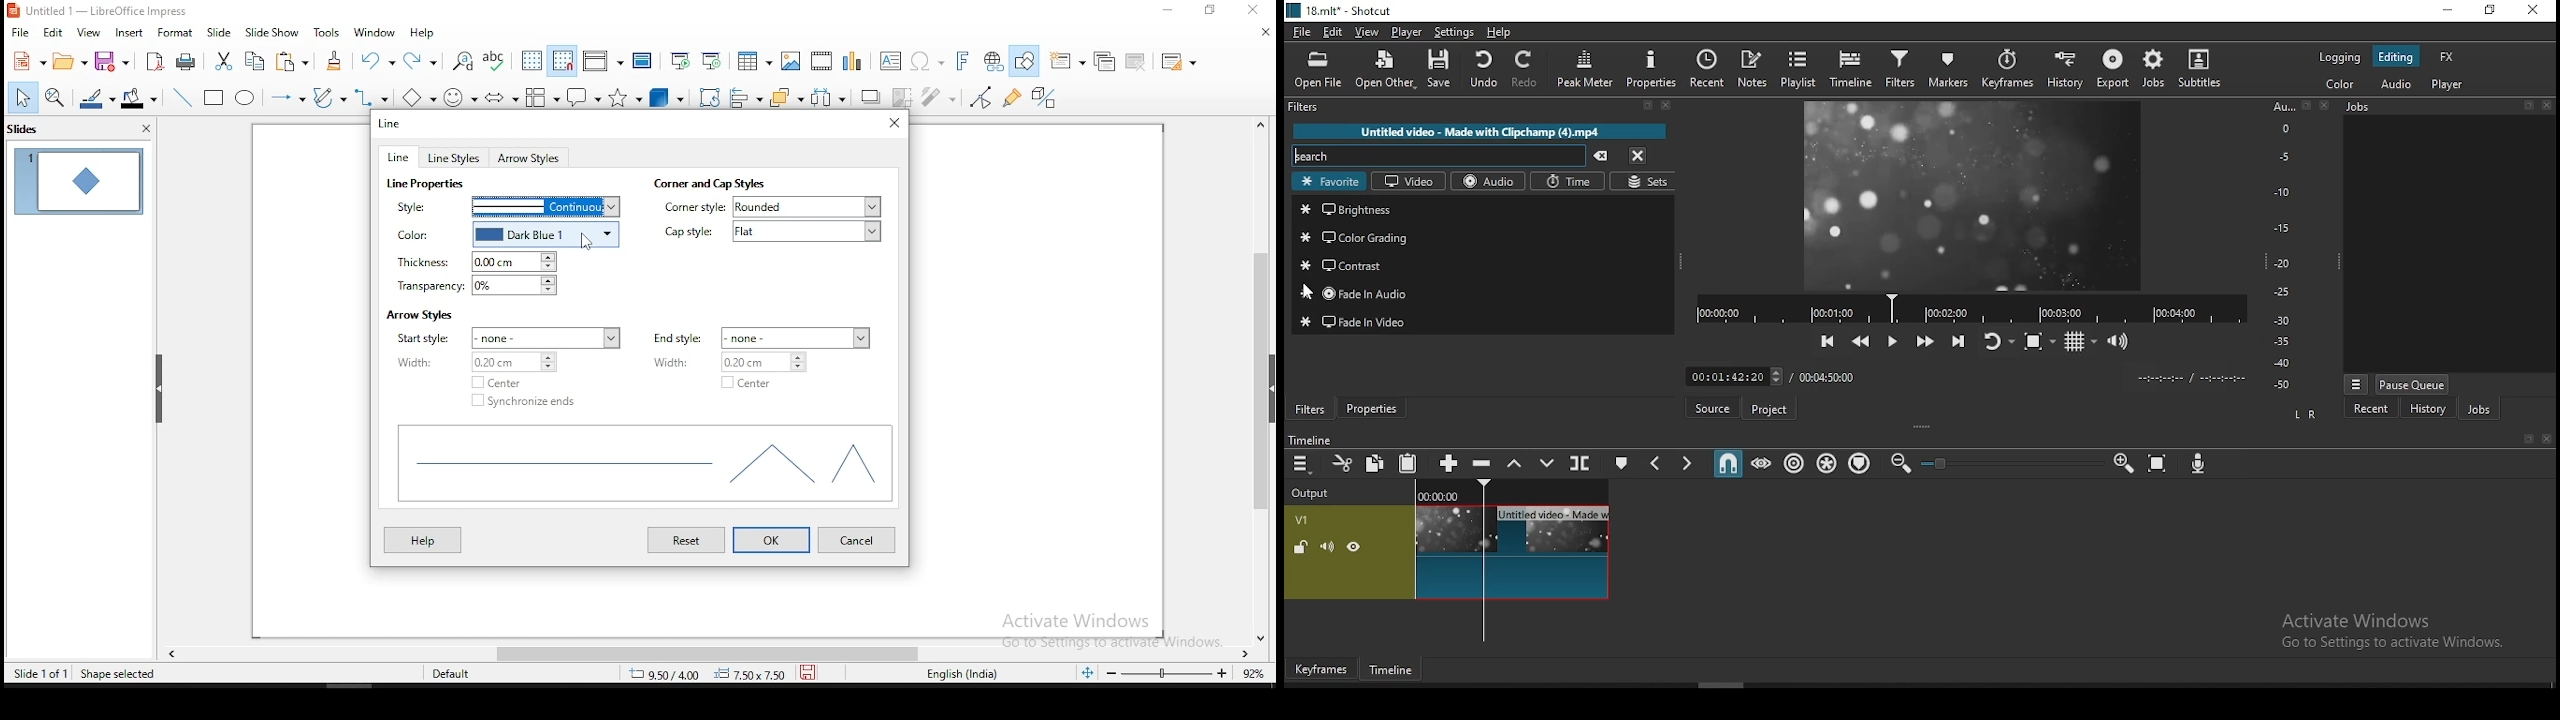  What do you see at coordinates (2122, 462) in the screenshot?
I see `zoom timeline in` at bounding box center [2122, 462].